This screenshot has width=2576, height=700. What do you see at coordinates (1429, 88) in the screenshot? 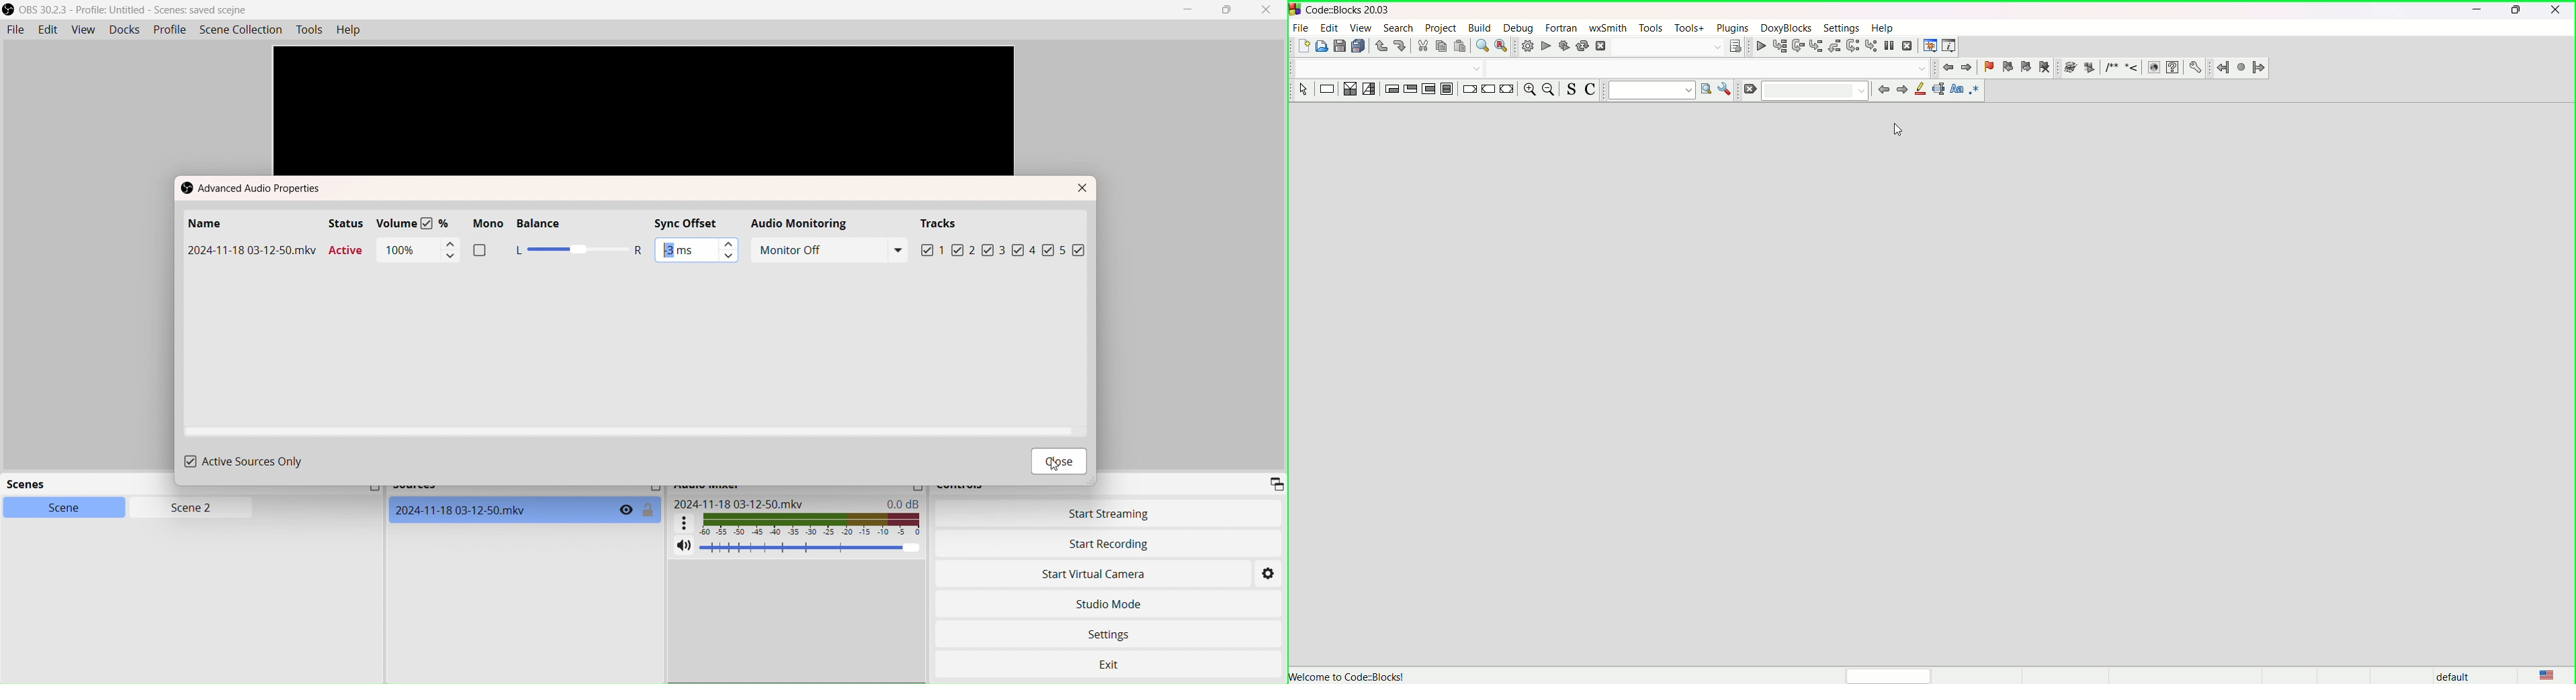
I see `counting loop` at bounding box center [1429, 88].